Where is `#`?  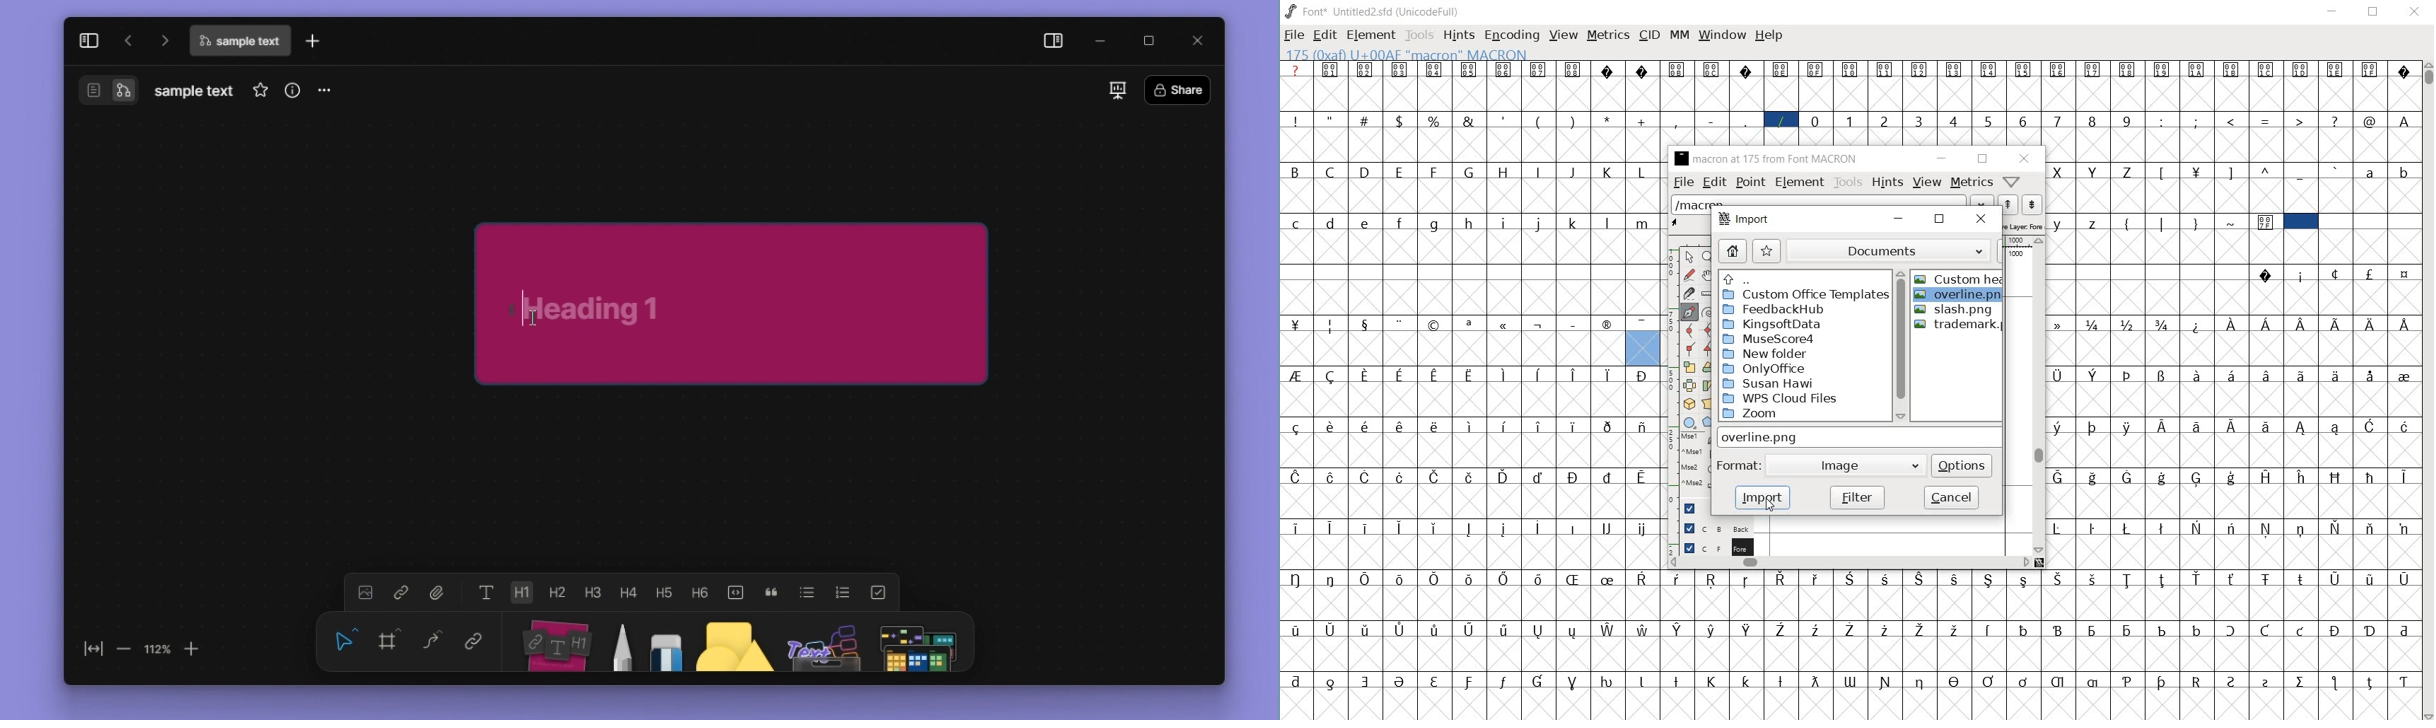
# is located at coordinates (1366, 120).